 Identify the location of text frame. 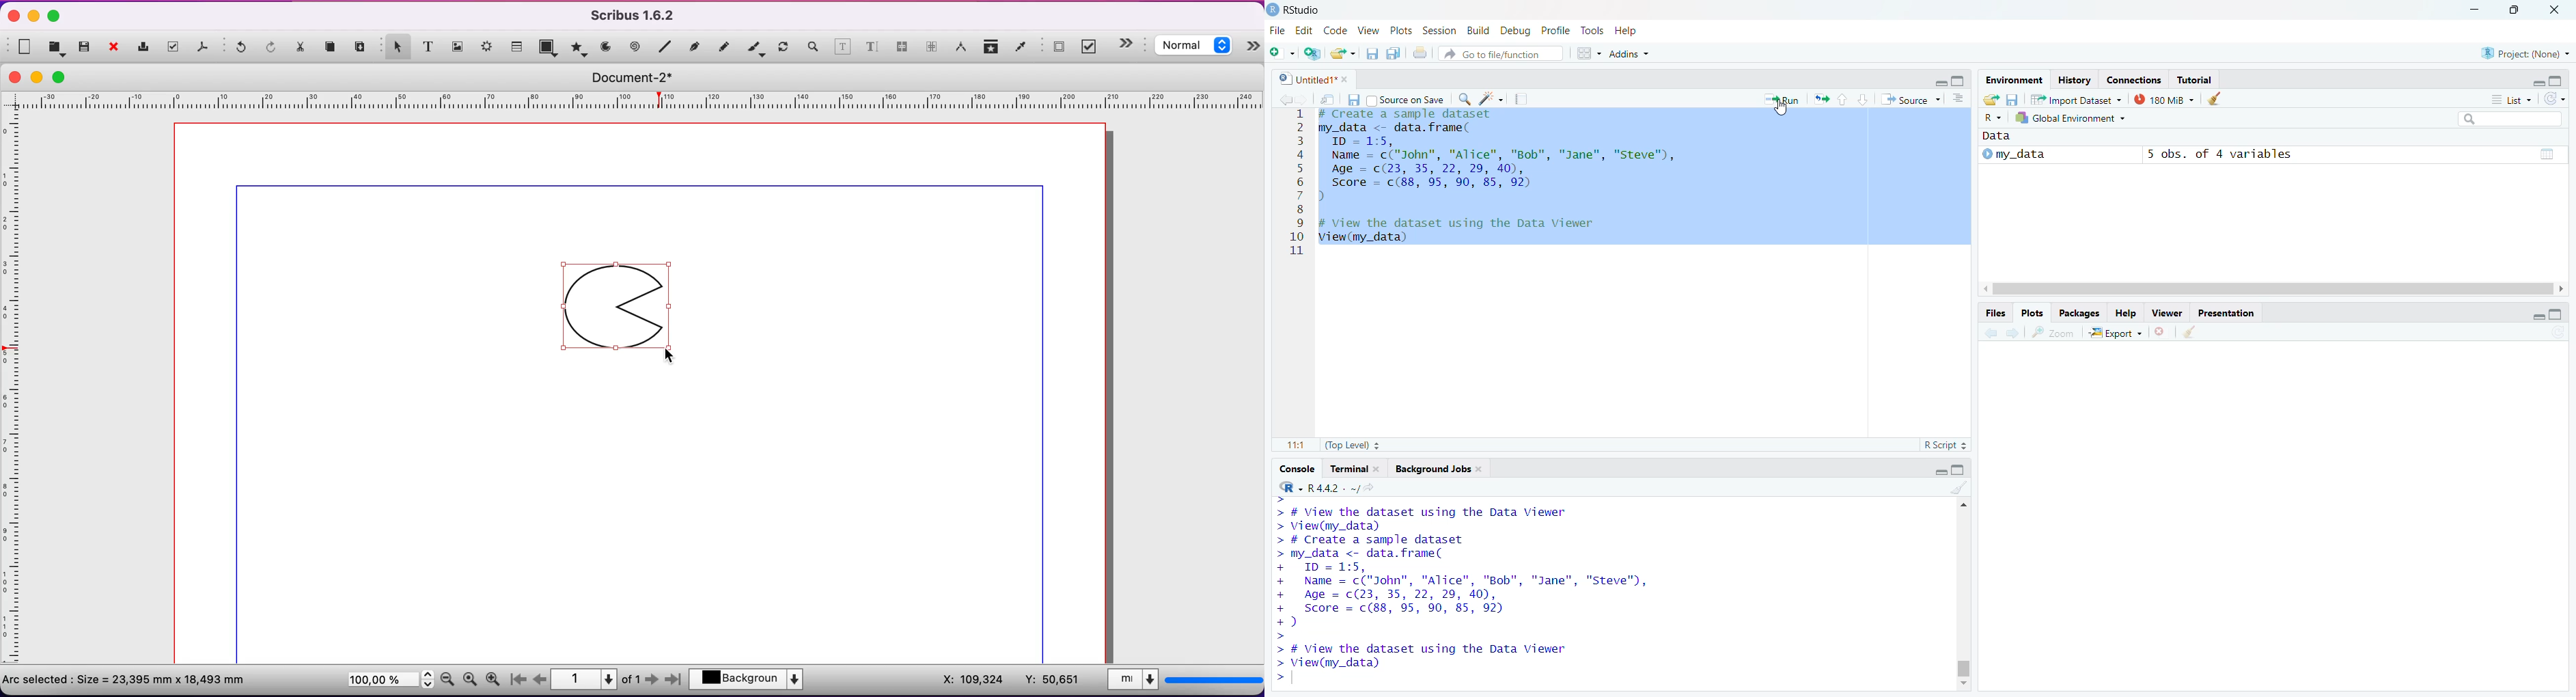
(428, 46).